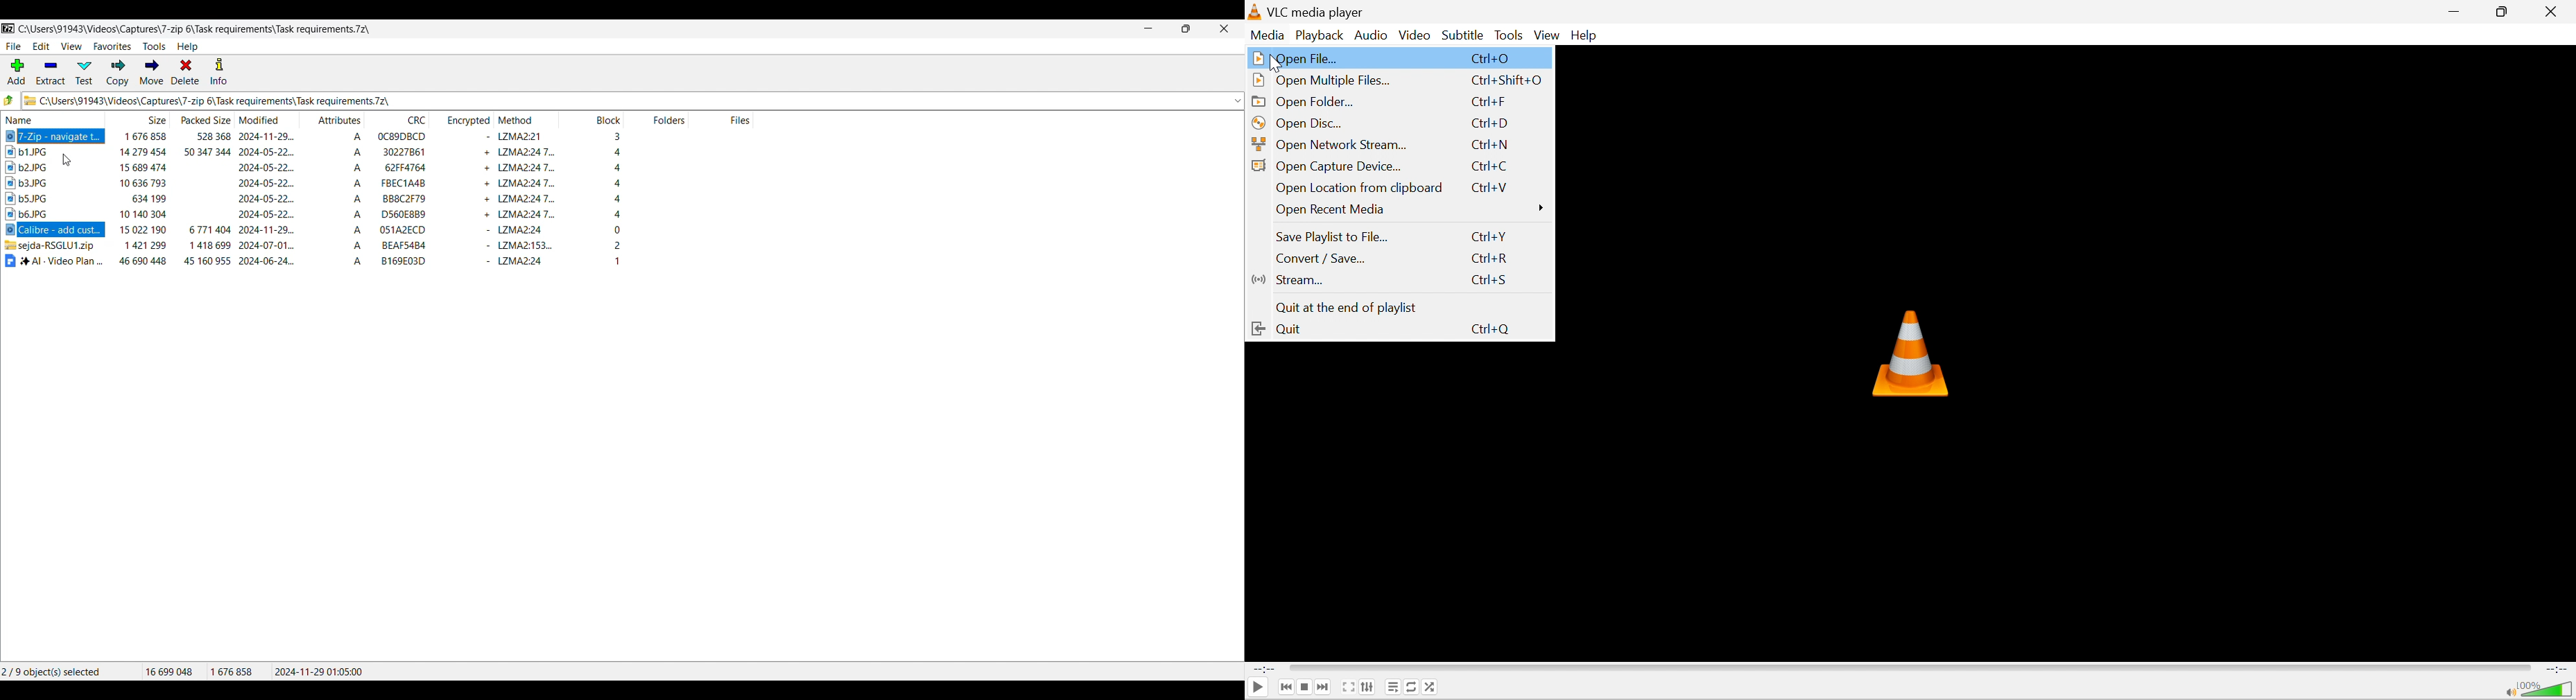 This screenshot has width=2576, height=700. I want to click on Close, so click(2556, 12).